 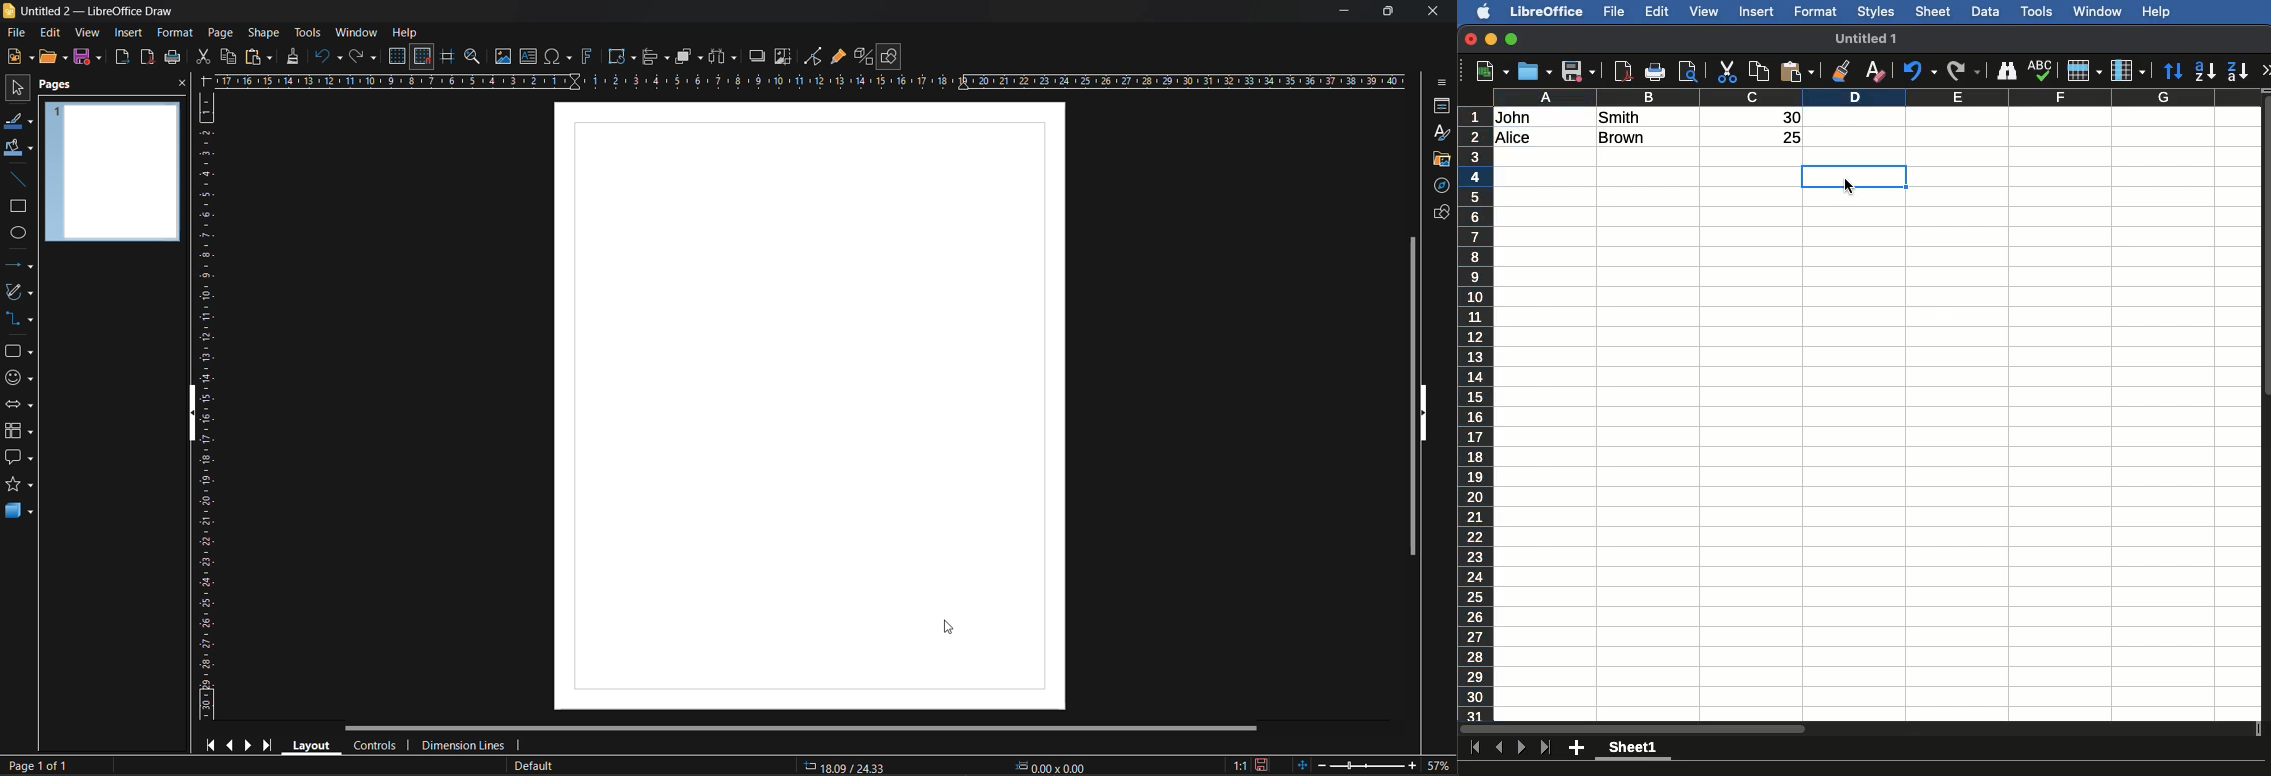 I want to click on Close, so click(x=1470, y=39).